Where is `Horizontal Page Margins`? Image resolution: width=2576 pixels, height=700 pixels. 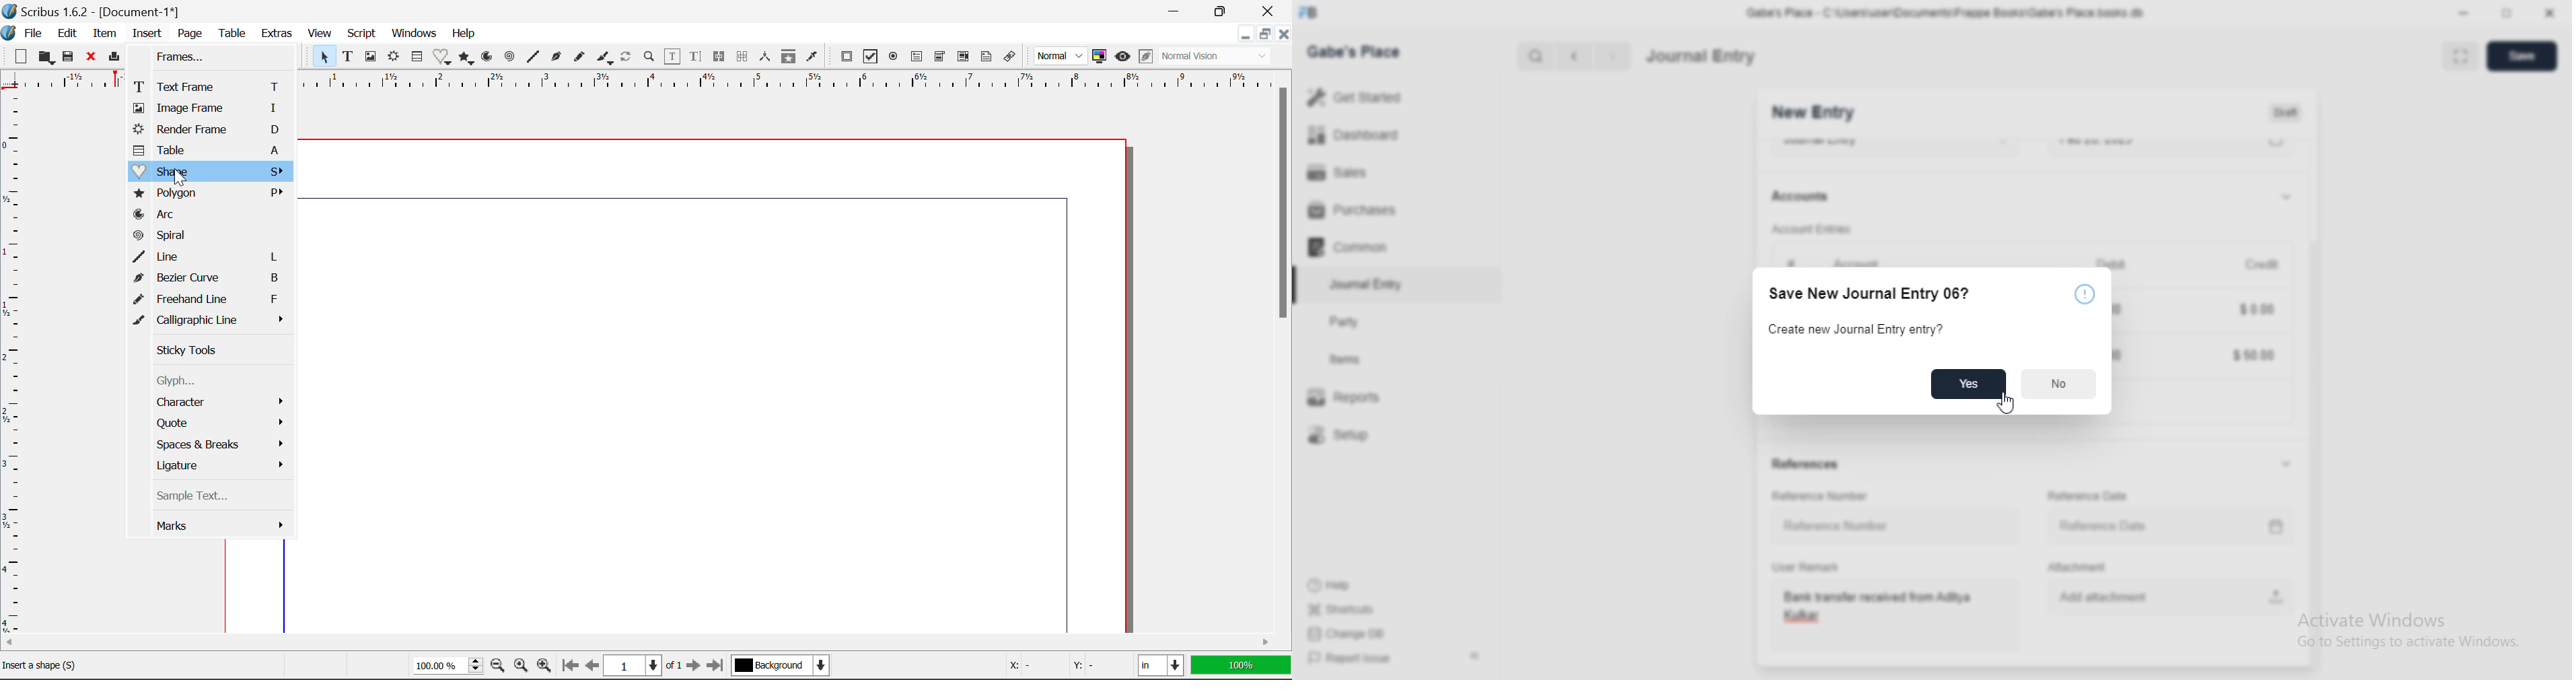 Horizontal Page Margins is located at coordinates (12, 366).